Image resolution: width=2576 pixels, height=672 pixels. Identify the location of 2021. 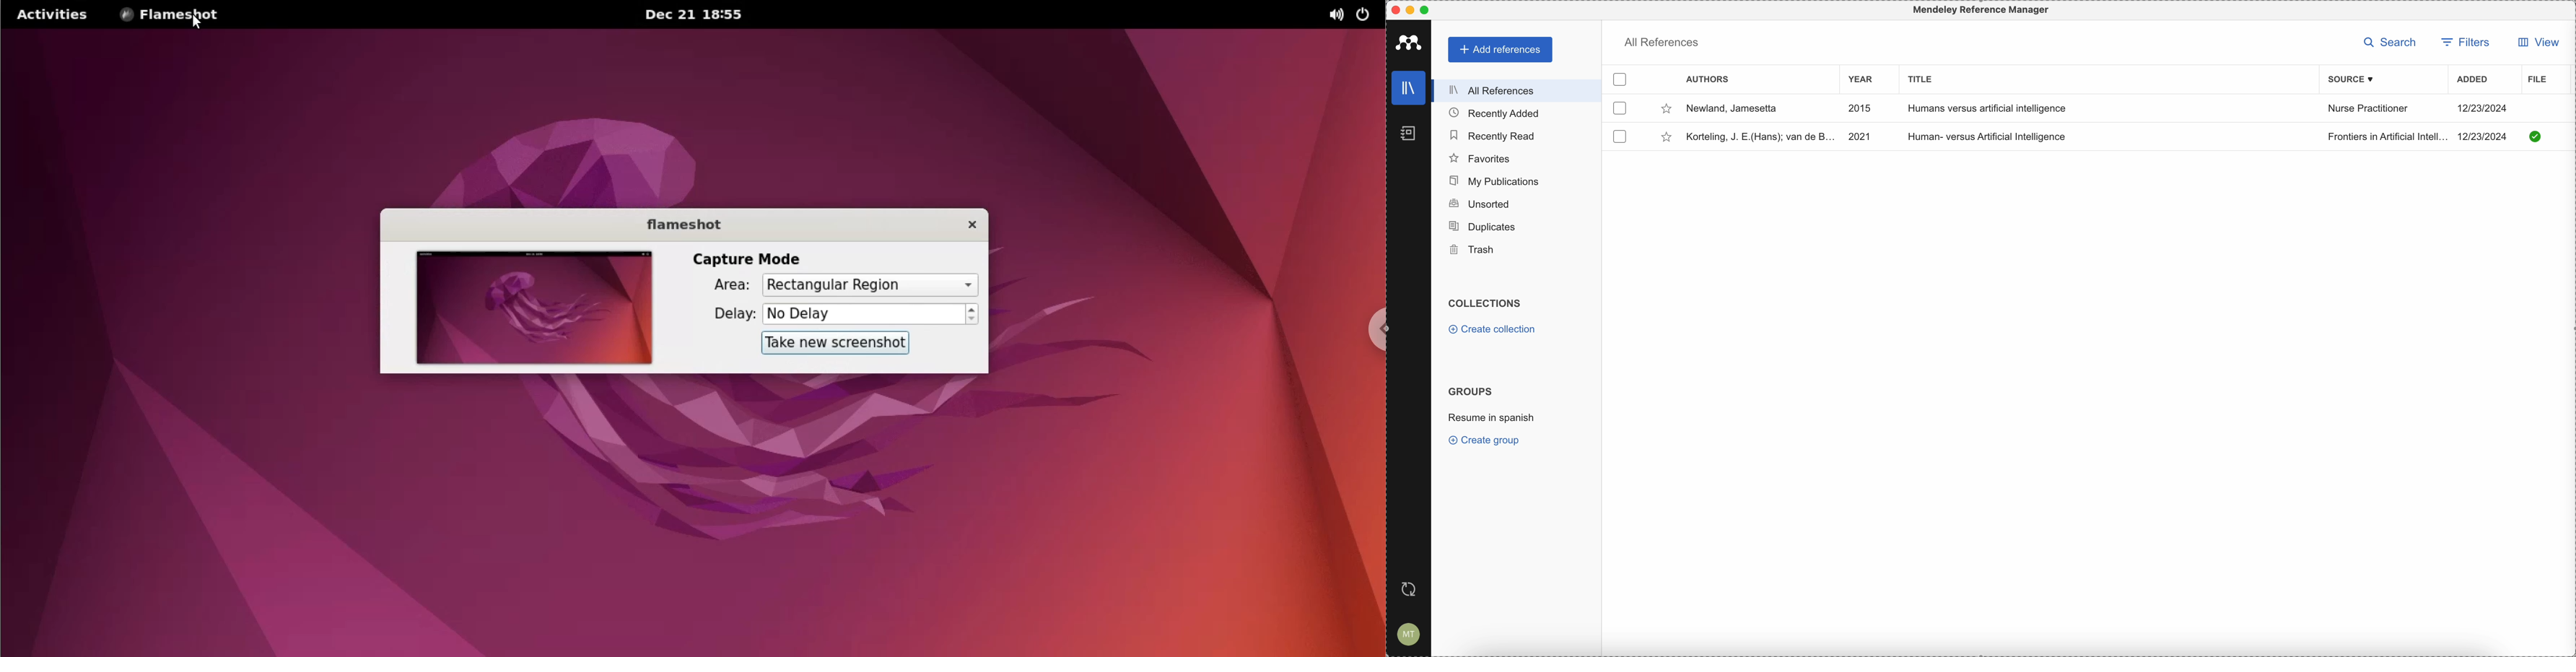
(1859, 136).